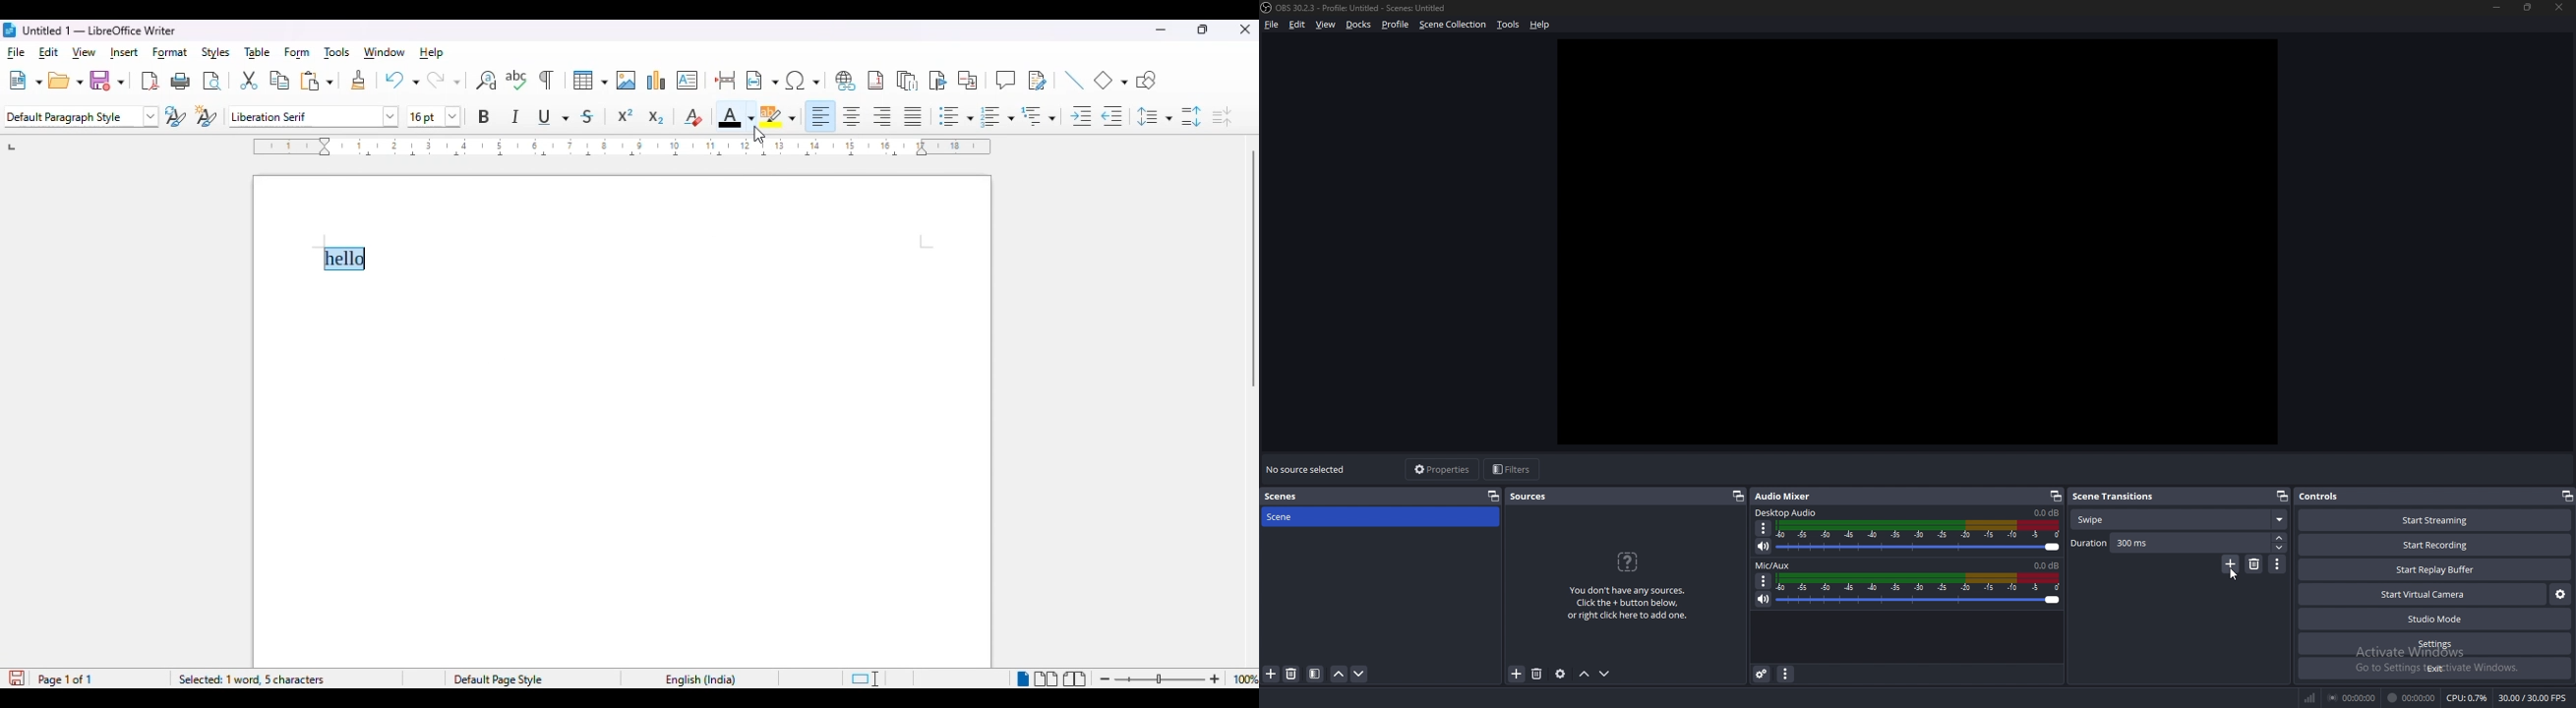 The height and width of the screenshot is (728, 2576). I want to click on audio mixer, so click(1787, 497).